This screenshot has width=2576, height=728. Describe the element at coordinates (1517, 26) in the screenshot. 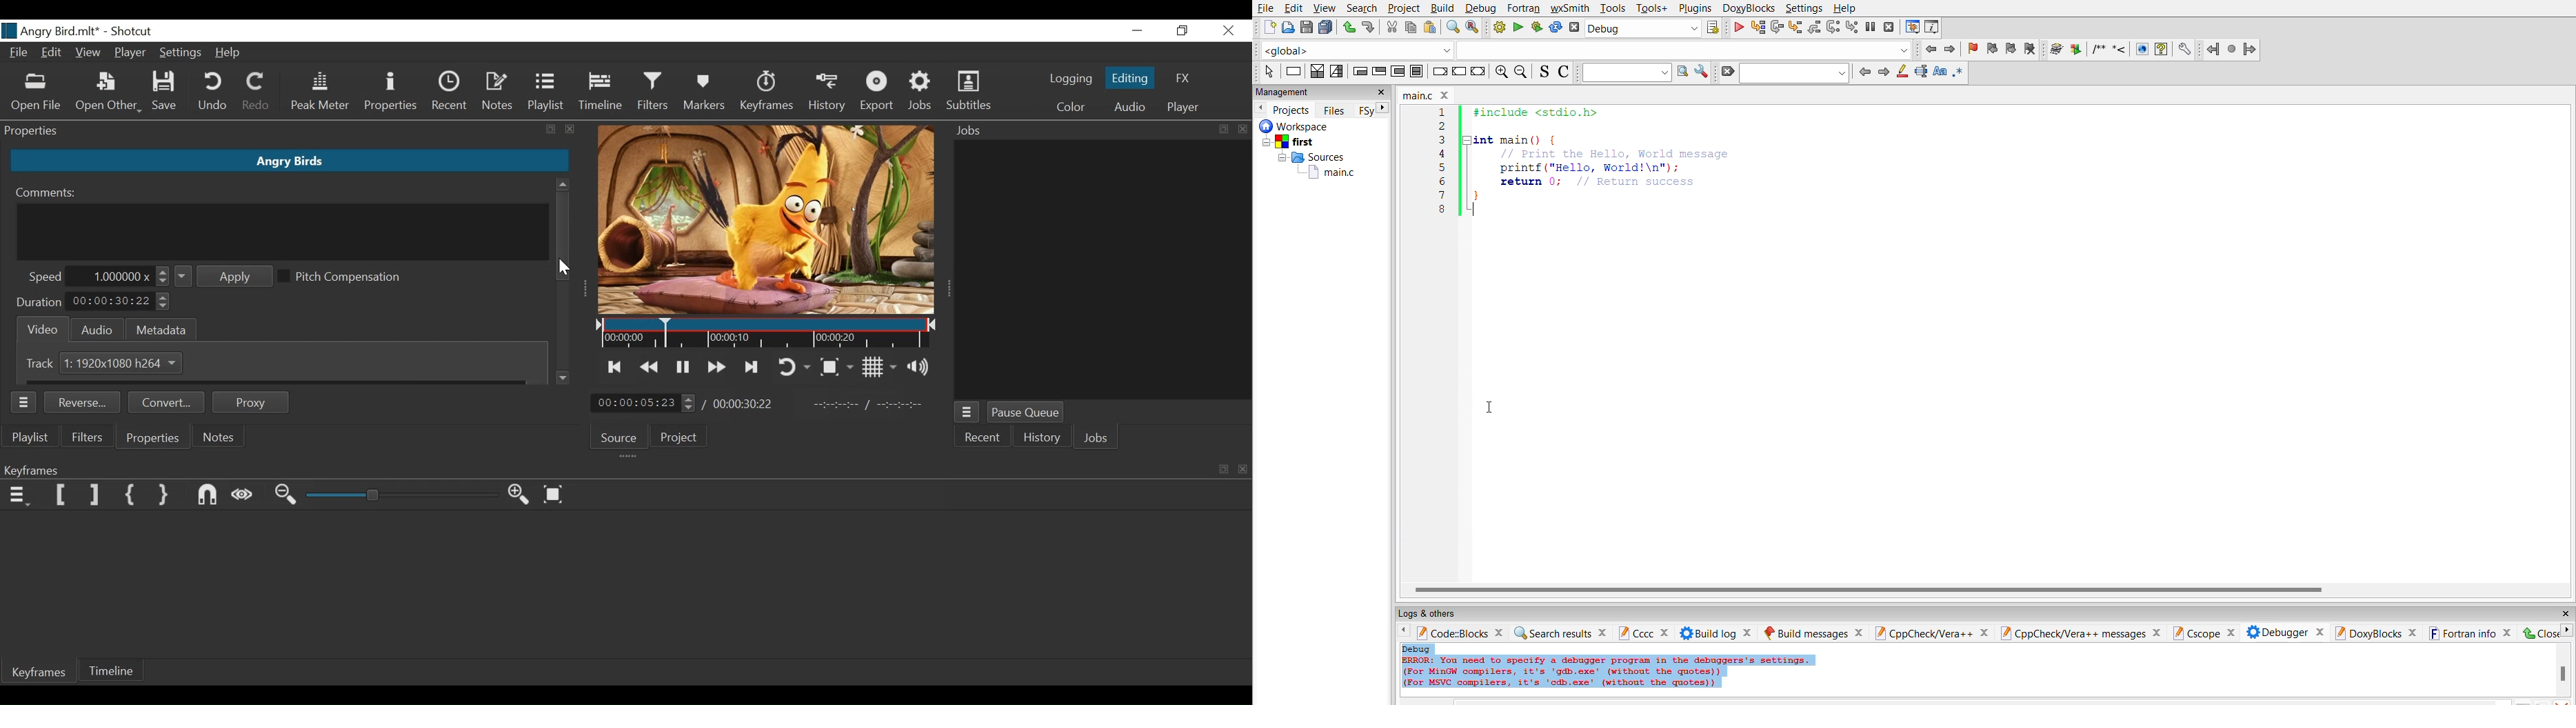

I see `run` at that location.